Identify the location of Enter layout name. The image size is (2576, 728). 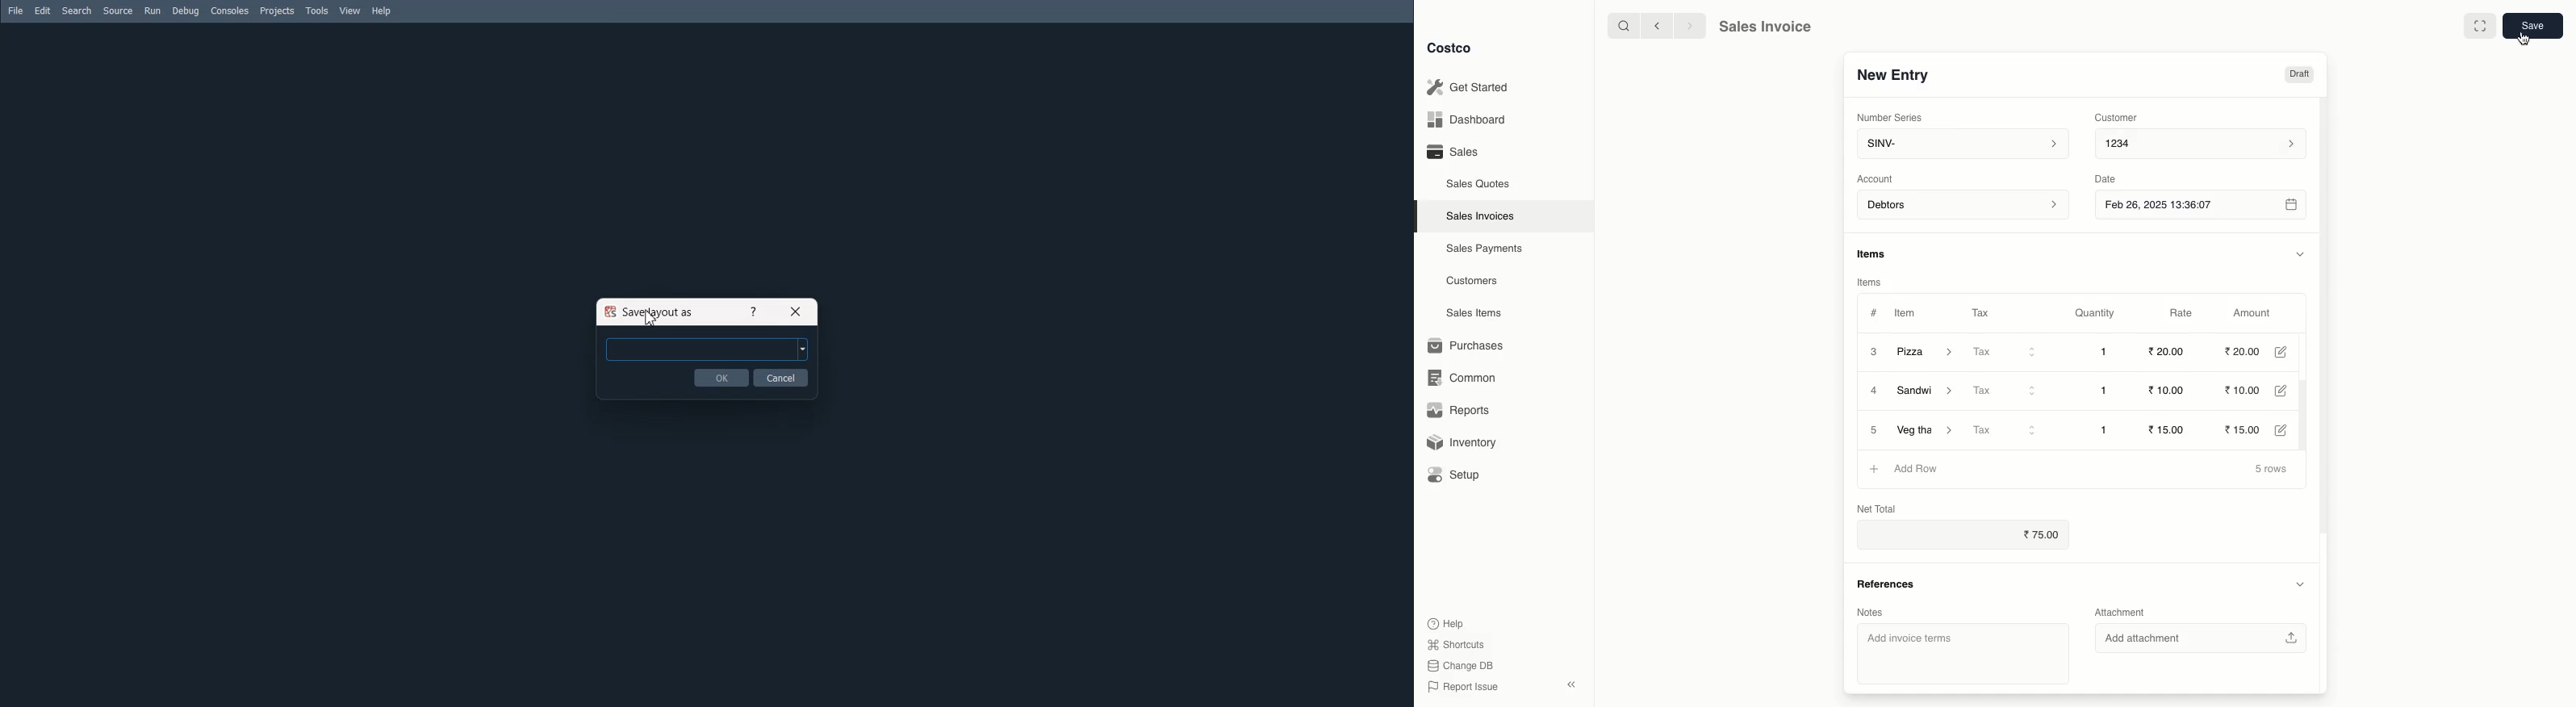
(707, 348).